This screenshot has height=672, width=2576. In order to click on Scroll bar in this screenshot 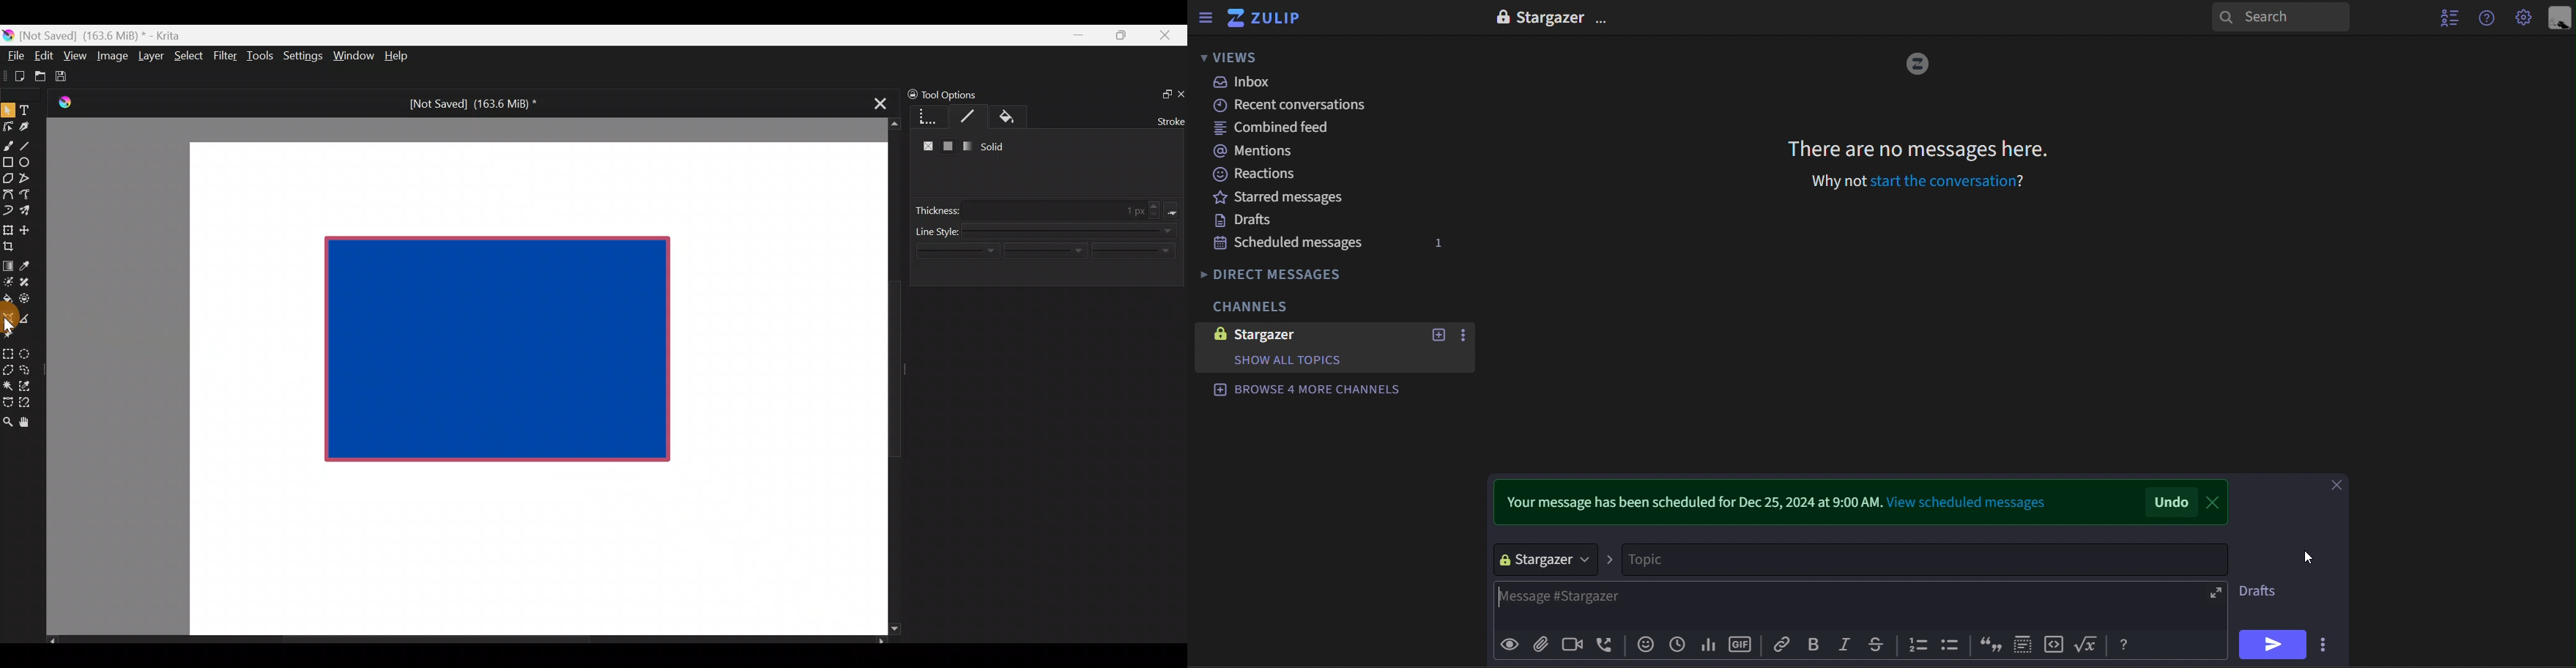, I will do `click(886, 377)`.